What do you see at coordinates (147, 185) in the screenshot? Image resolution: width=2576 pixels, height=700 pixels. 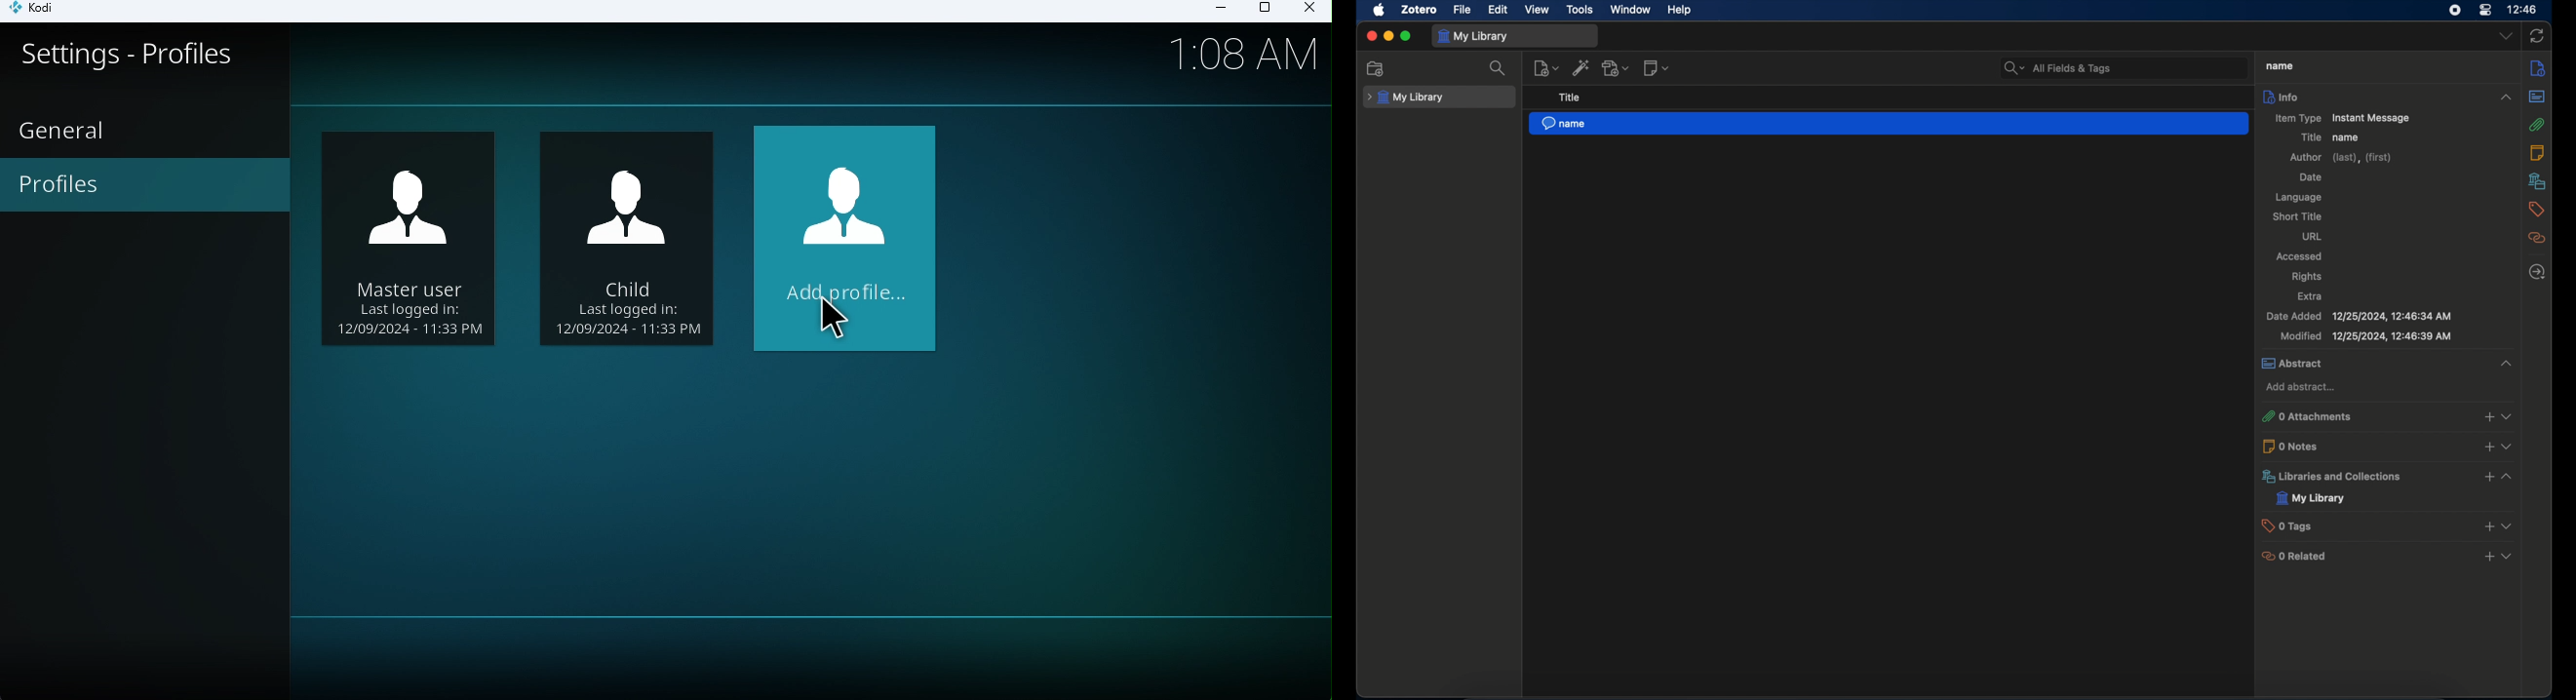 I see `Profiles` at bounding box center [147, 185].